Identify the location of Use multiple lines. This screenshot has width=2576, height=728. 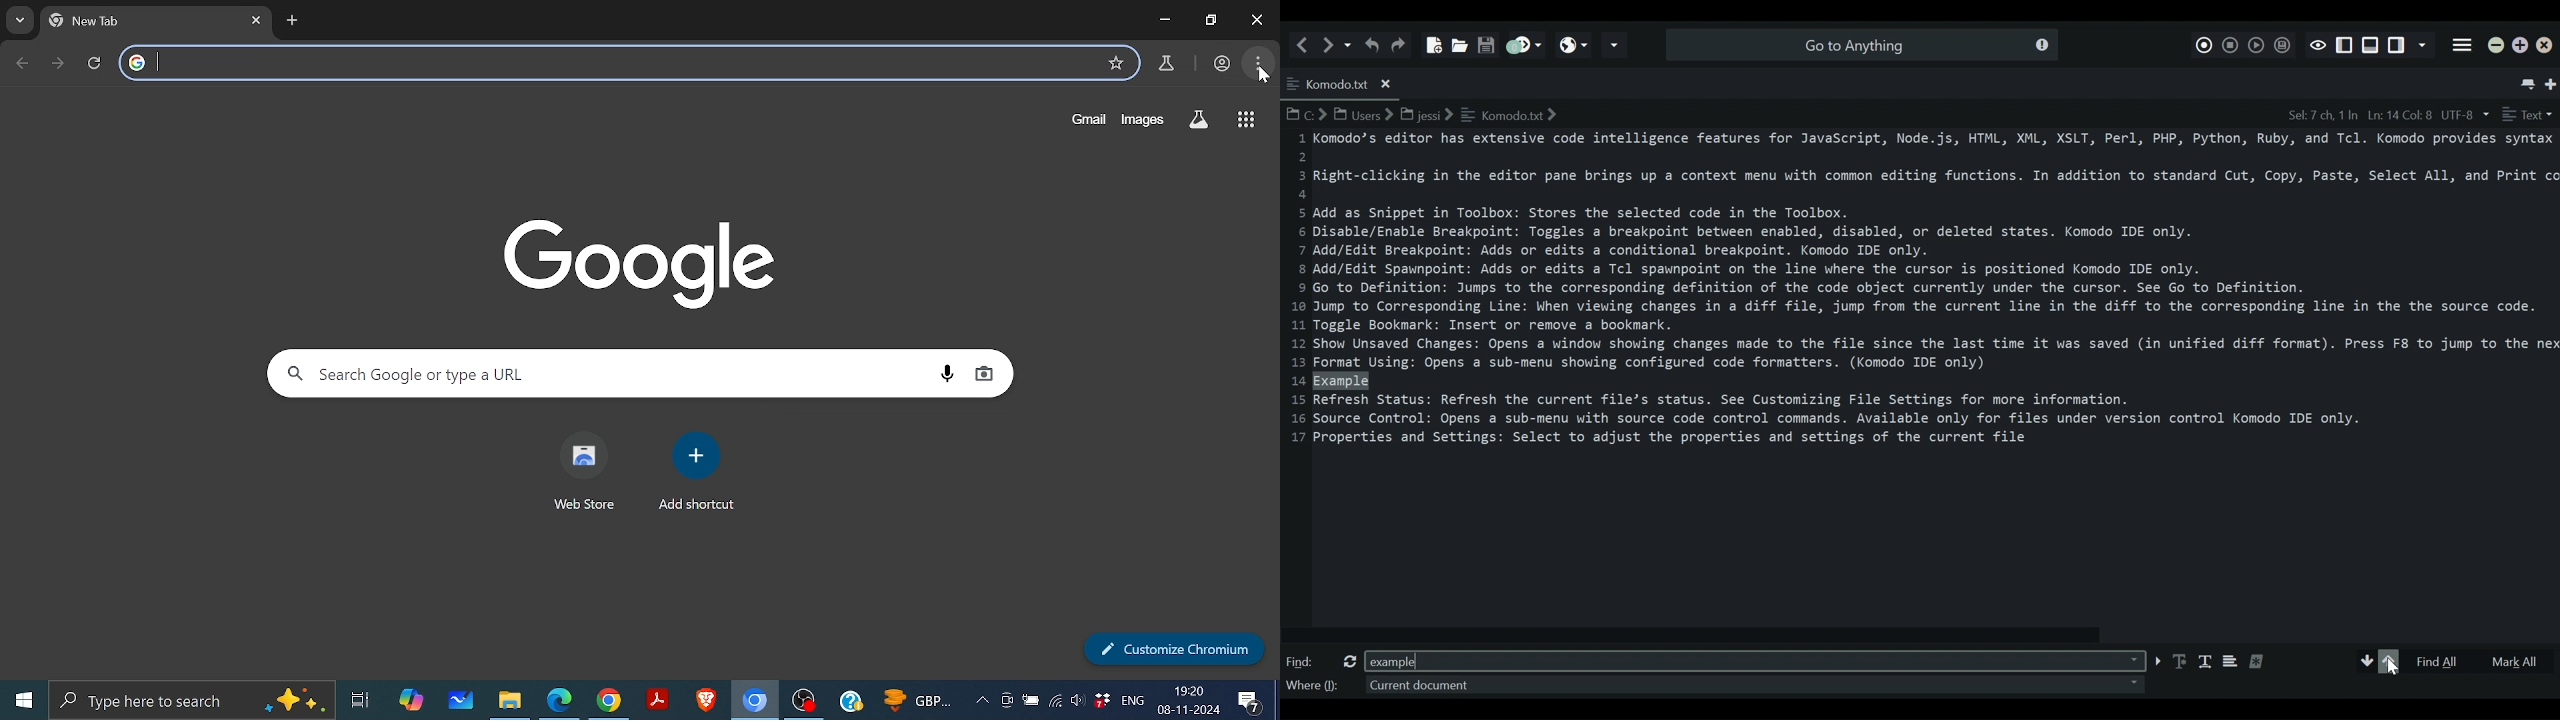
(2230, 663).